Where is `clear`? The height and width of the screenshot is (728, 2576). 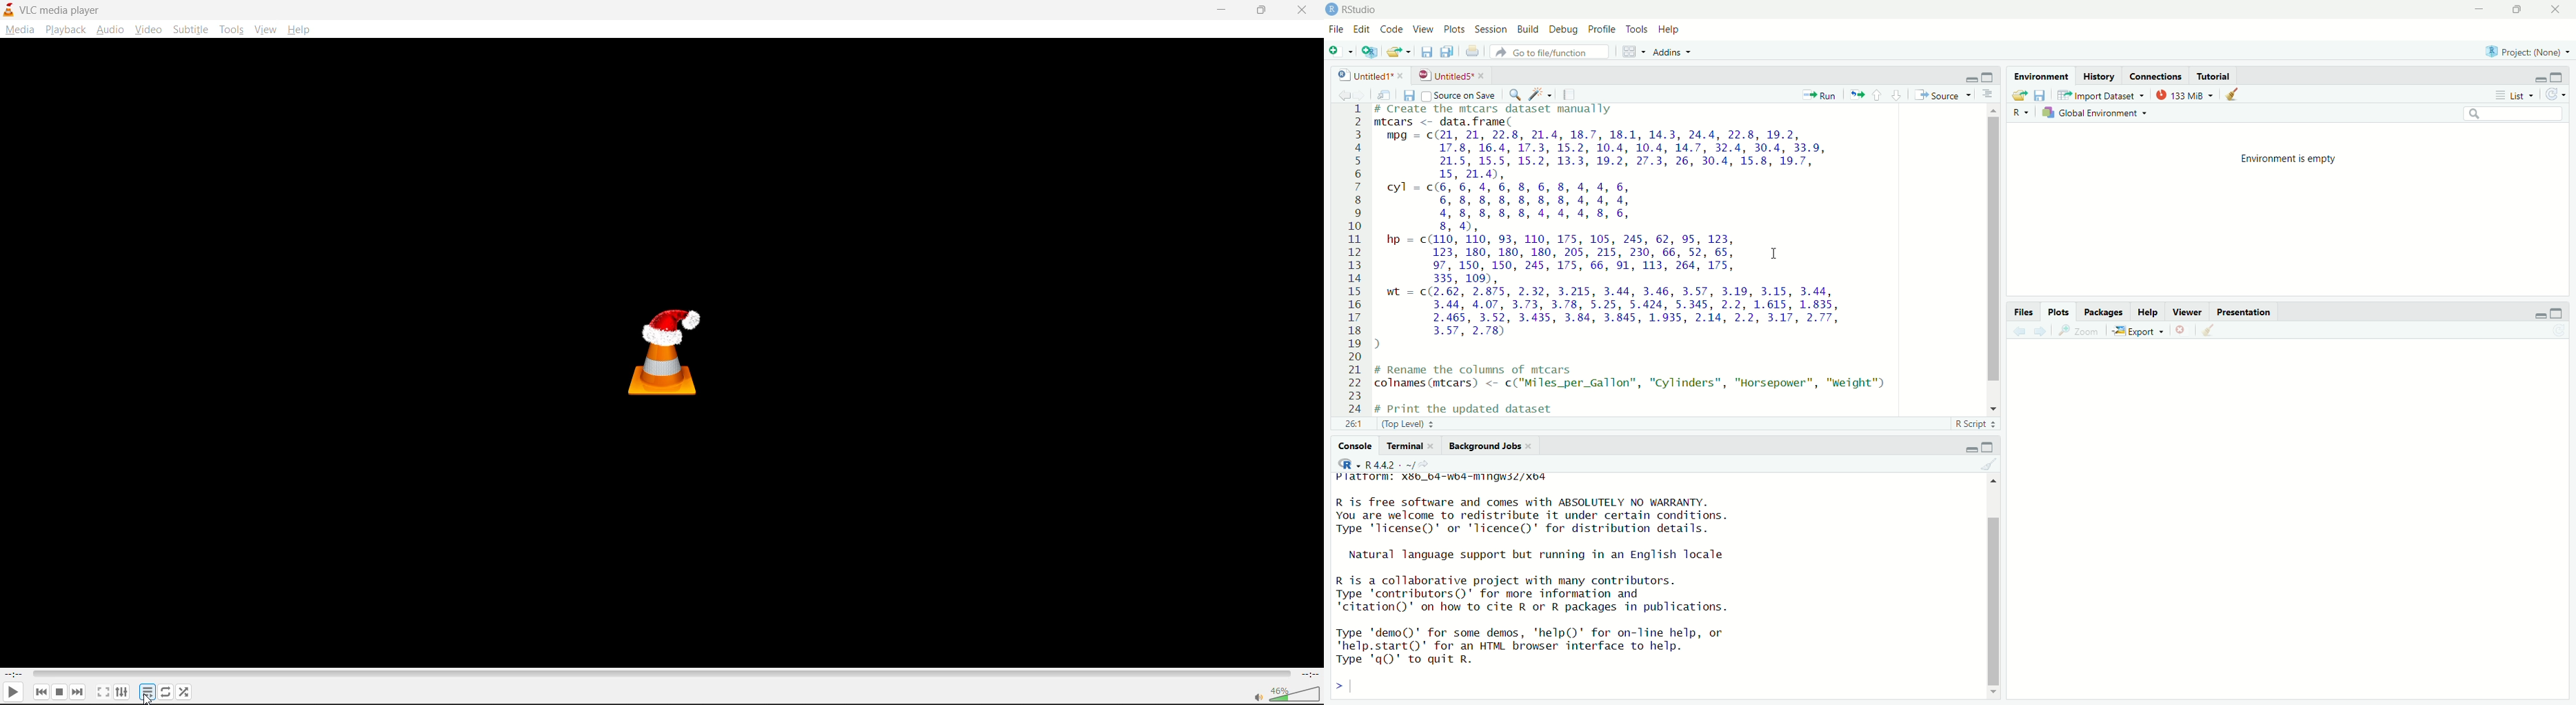 clear is located at coordinates (2210, 333).